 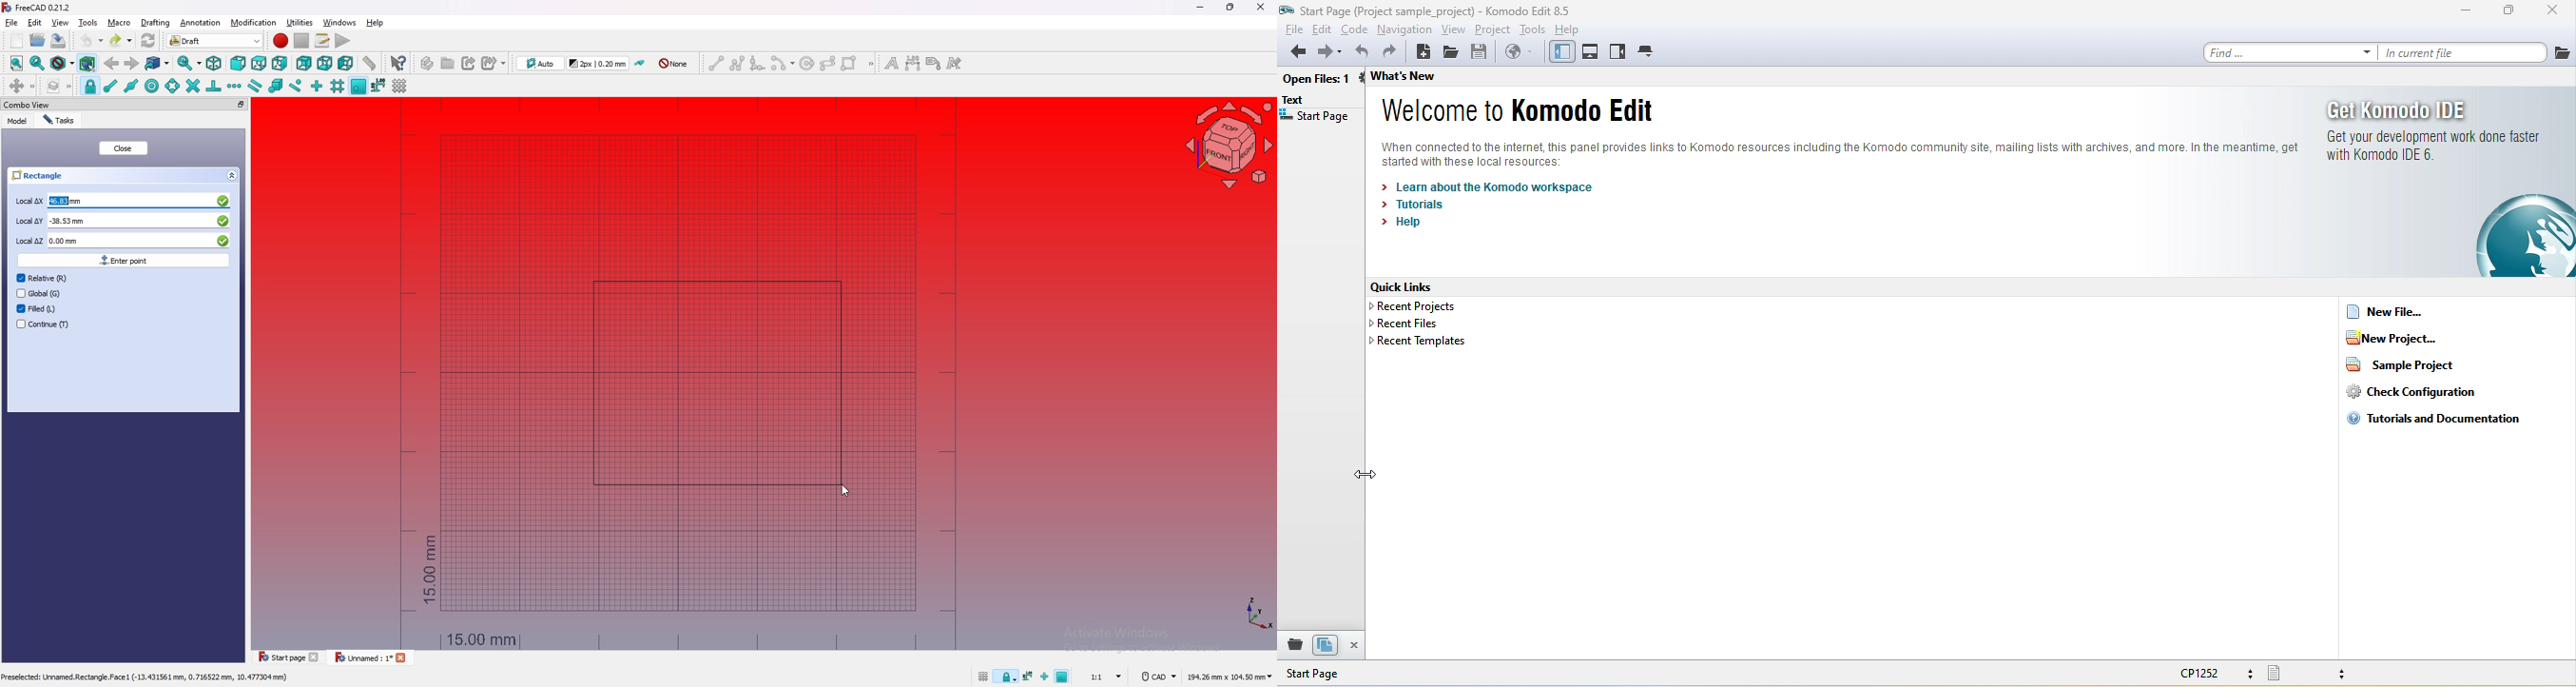 I want to click on toggle grid, so click(x=401, y=85).